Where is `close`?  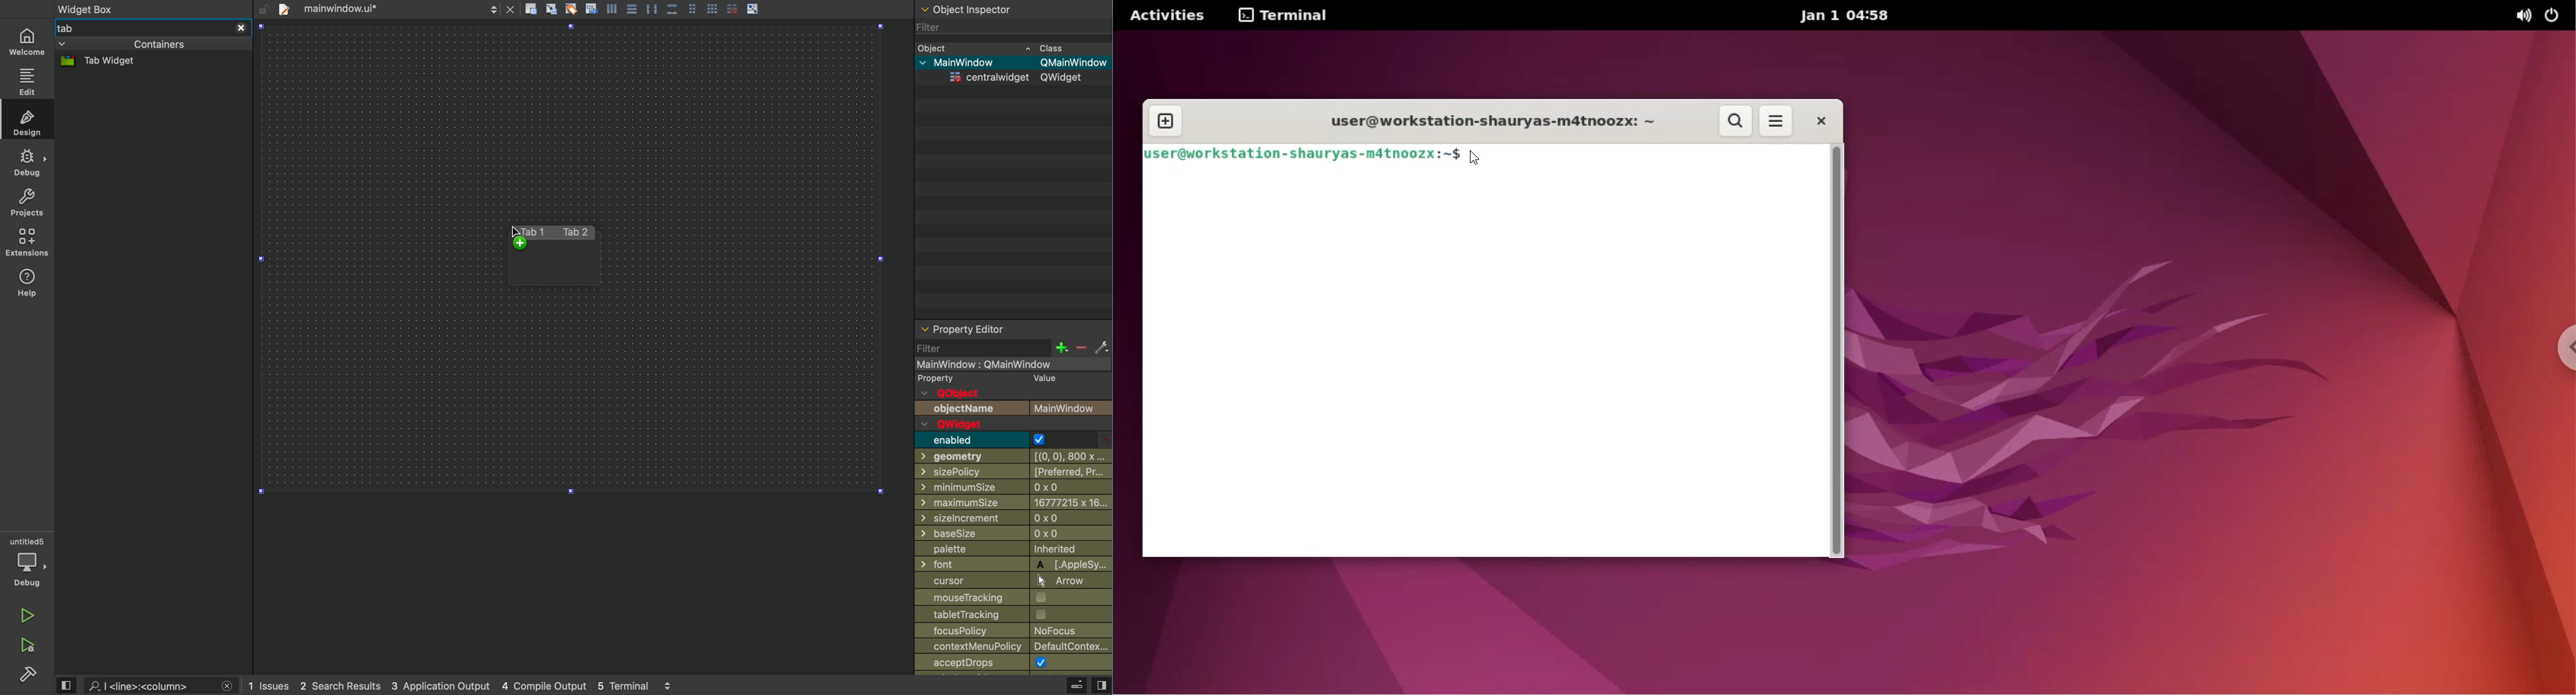 close is located at coordinates (511, 9).